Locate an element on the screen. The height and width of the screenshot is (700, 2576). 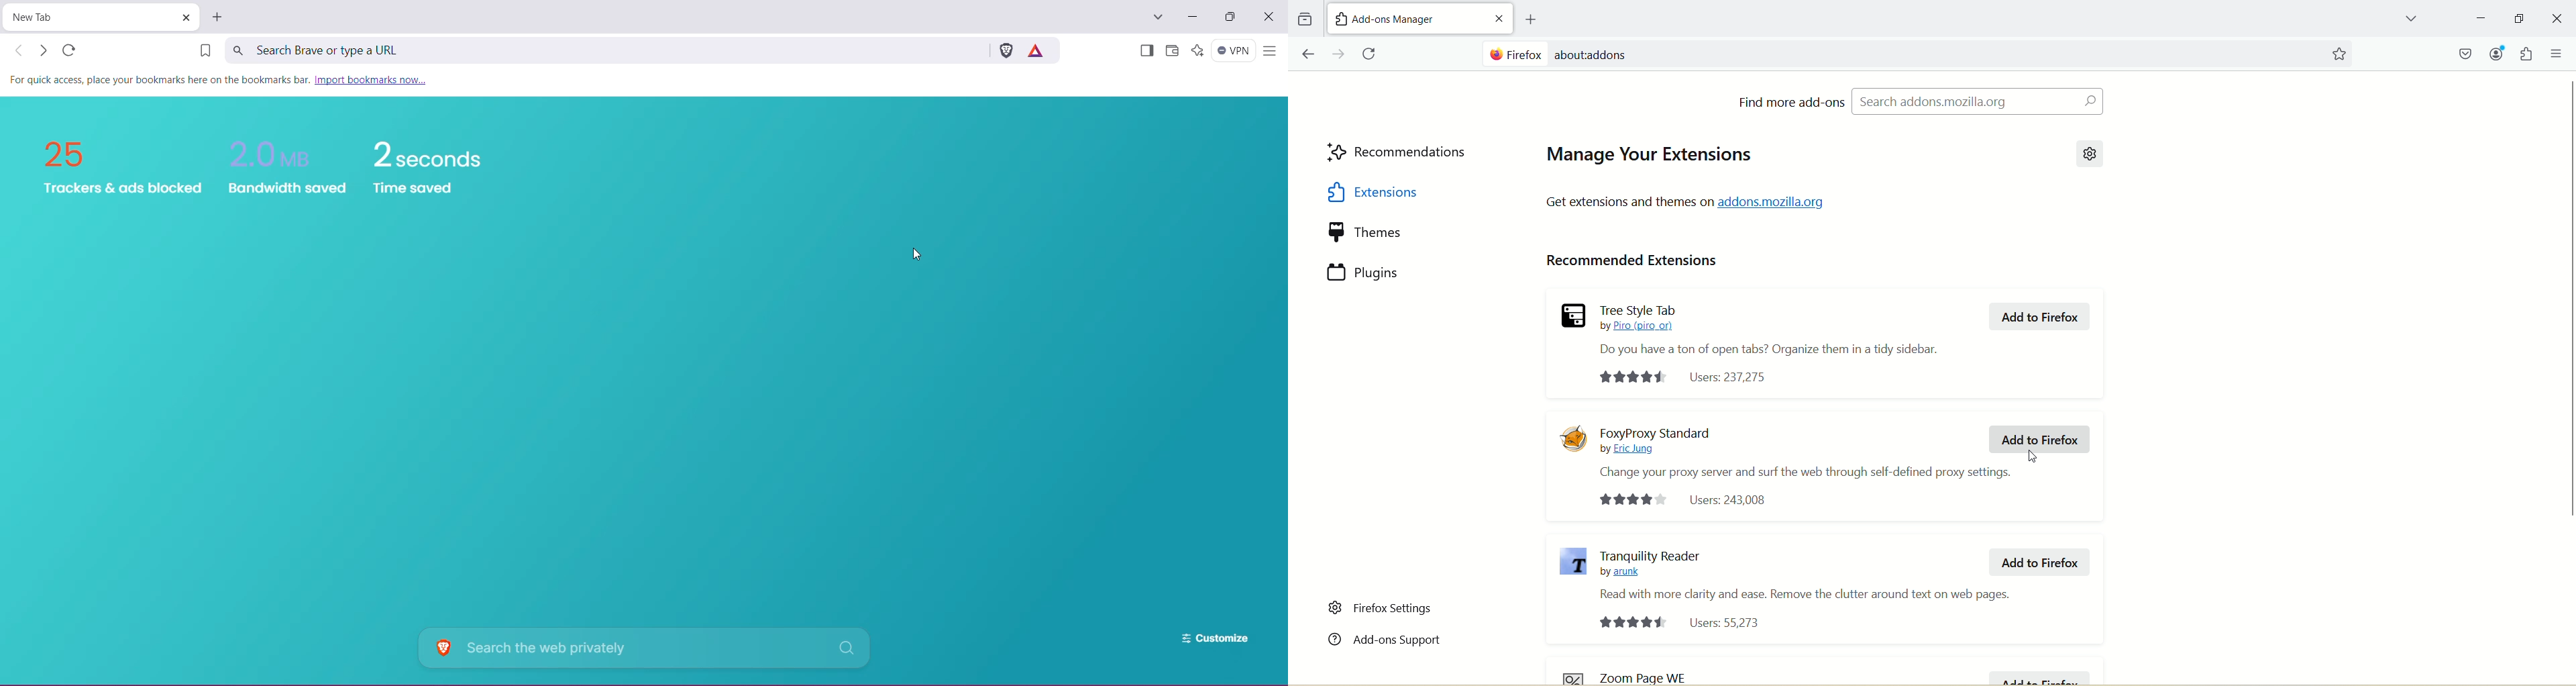
Refresh is located at coordinates (1371, 54).